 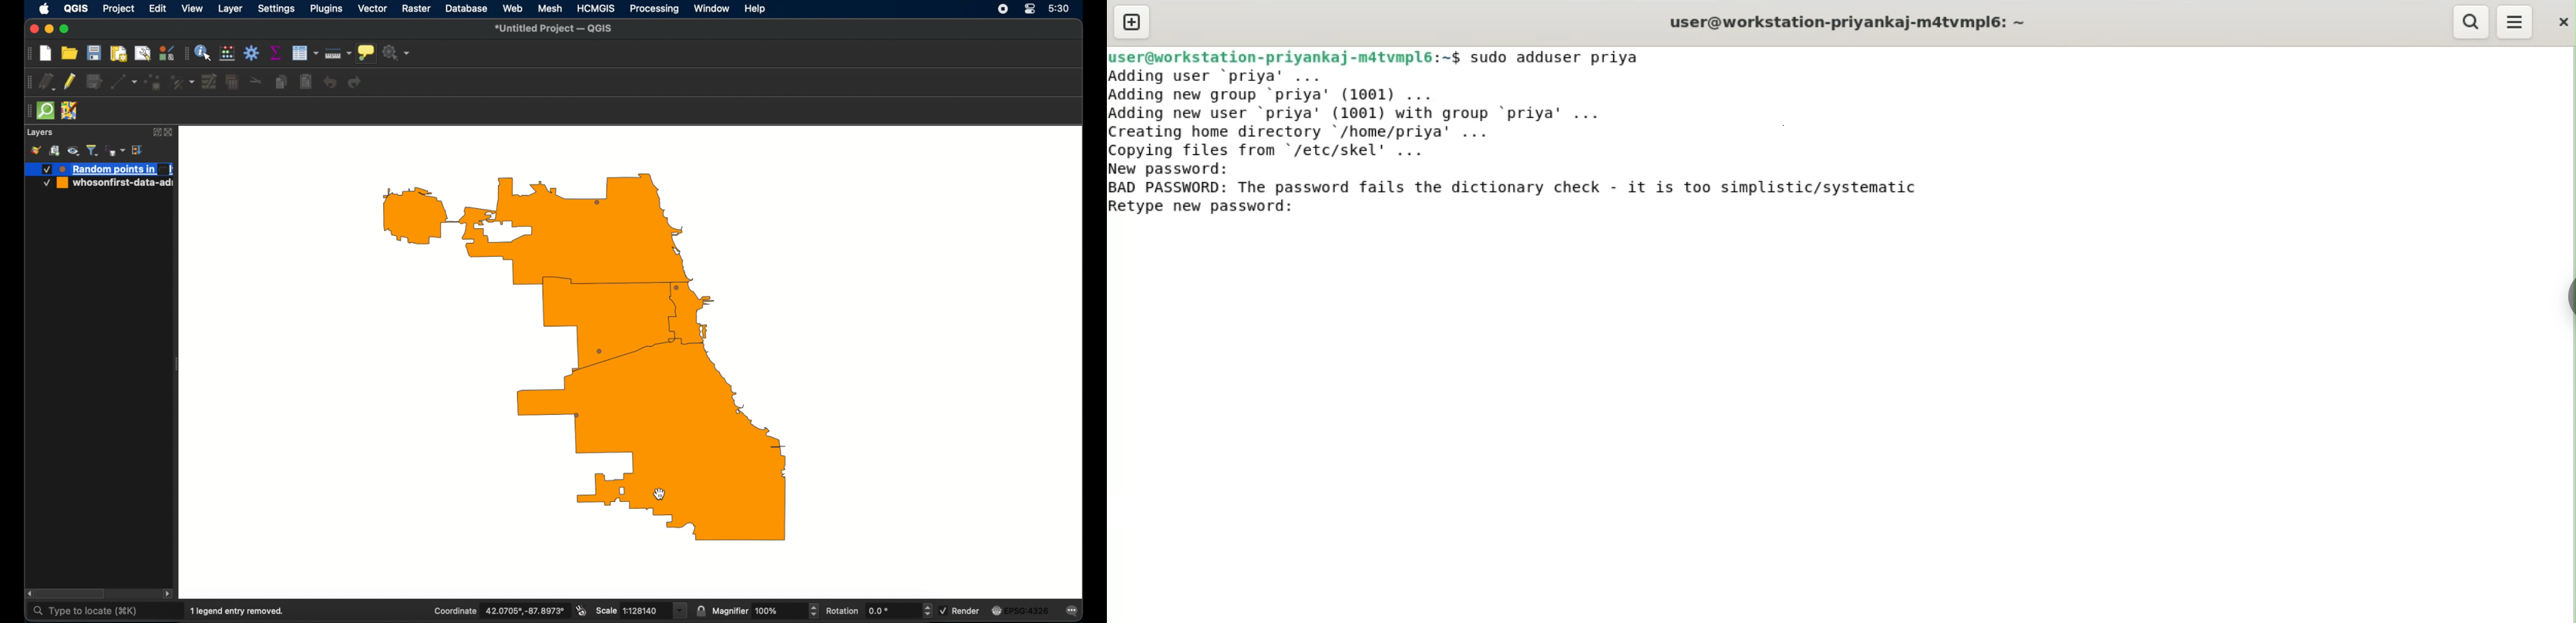 What do you see at coordinates (123, 81) in the screenshot?
I see `digitized ithsegment` at bounding box center [123, 81].